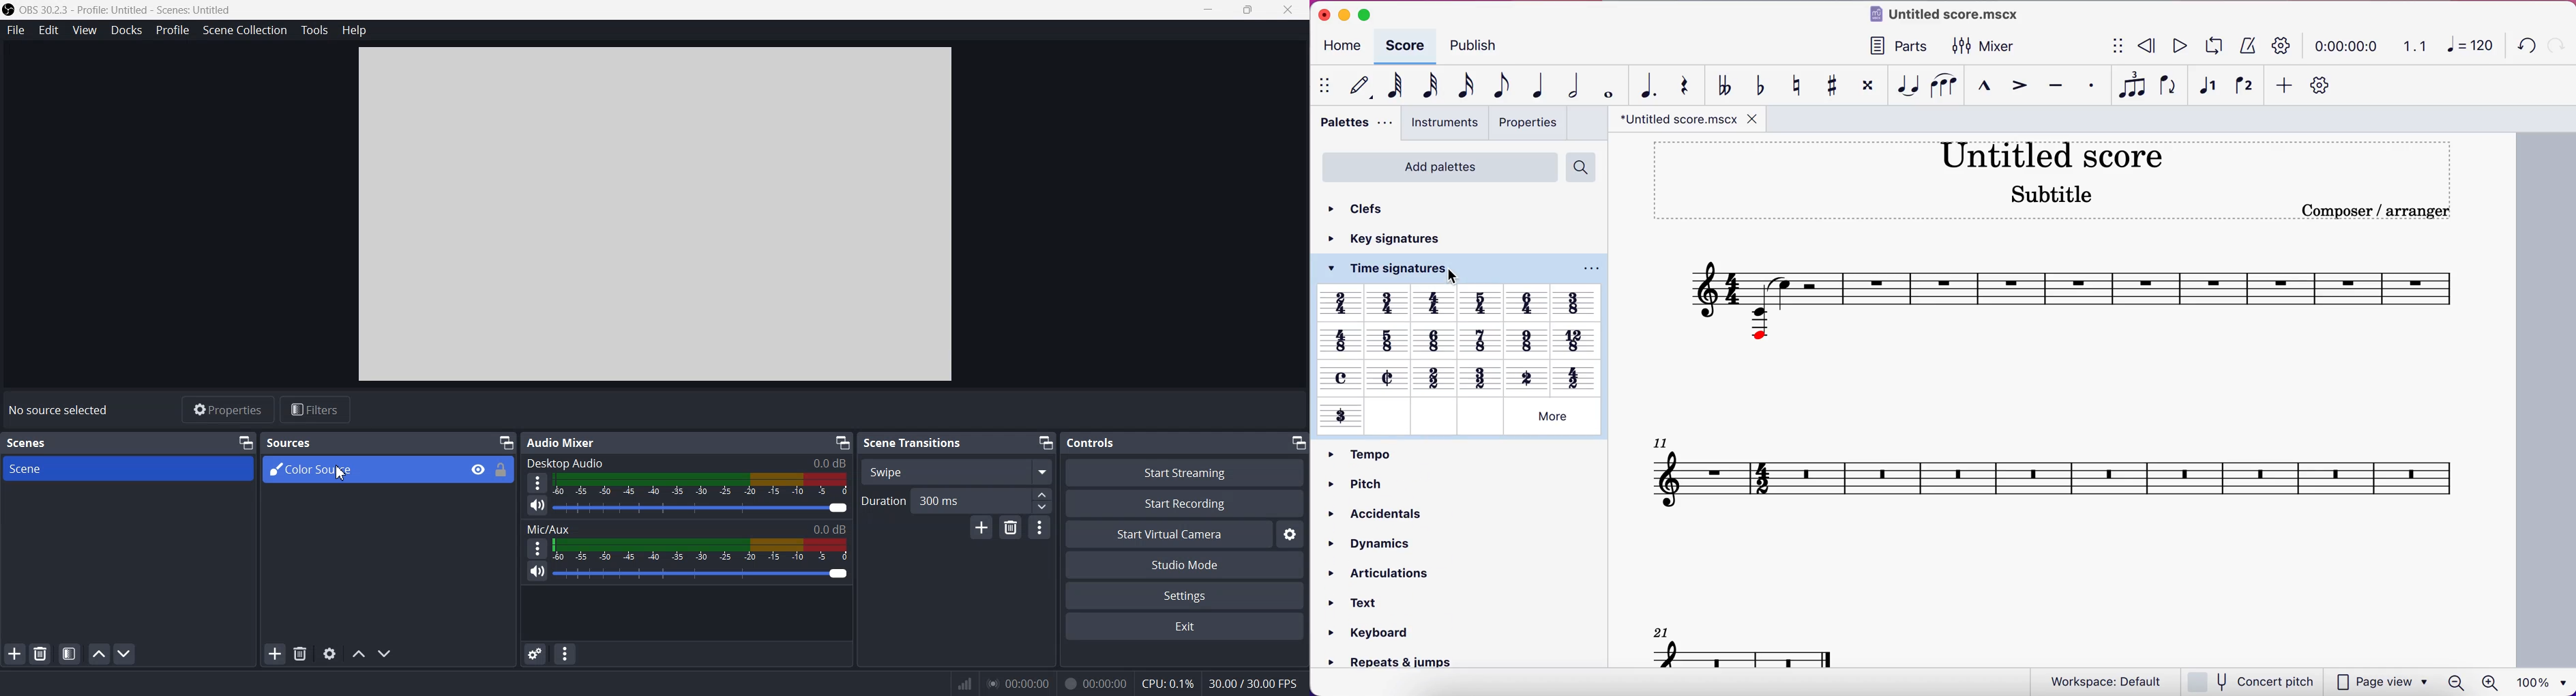 This screenshot has height=700, width=2576. Describe the element at coordinates (1010, 527) in the screenshot. I see `Remove configurable transition` at that location.